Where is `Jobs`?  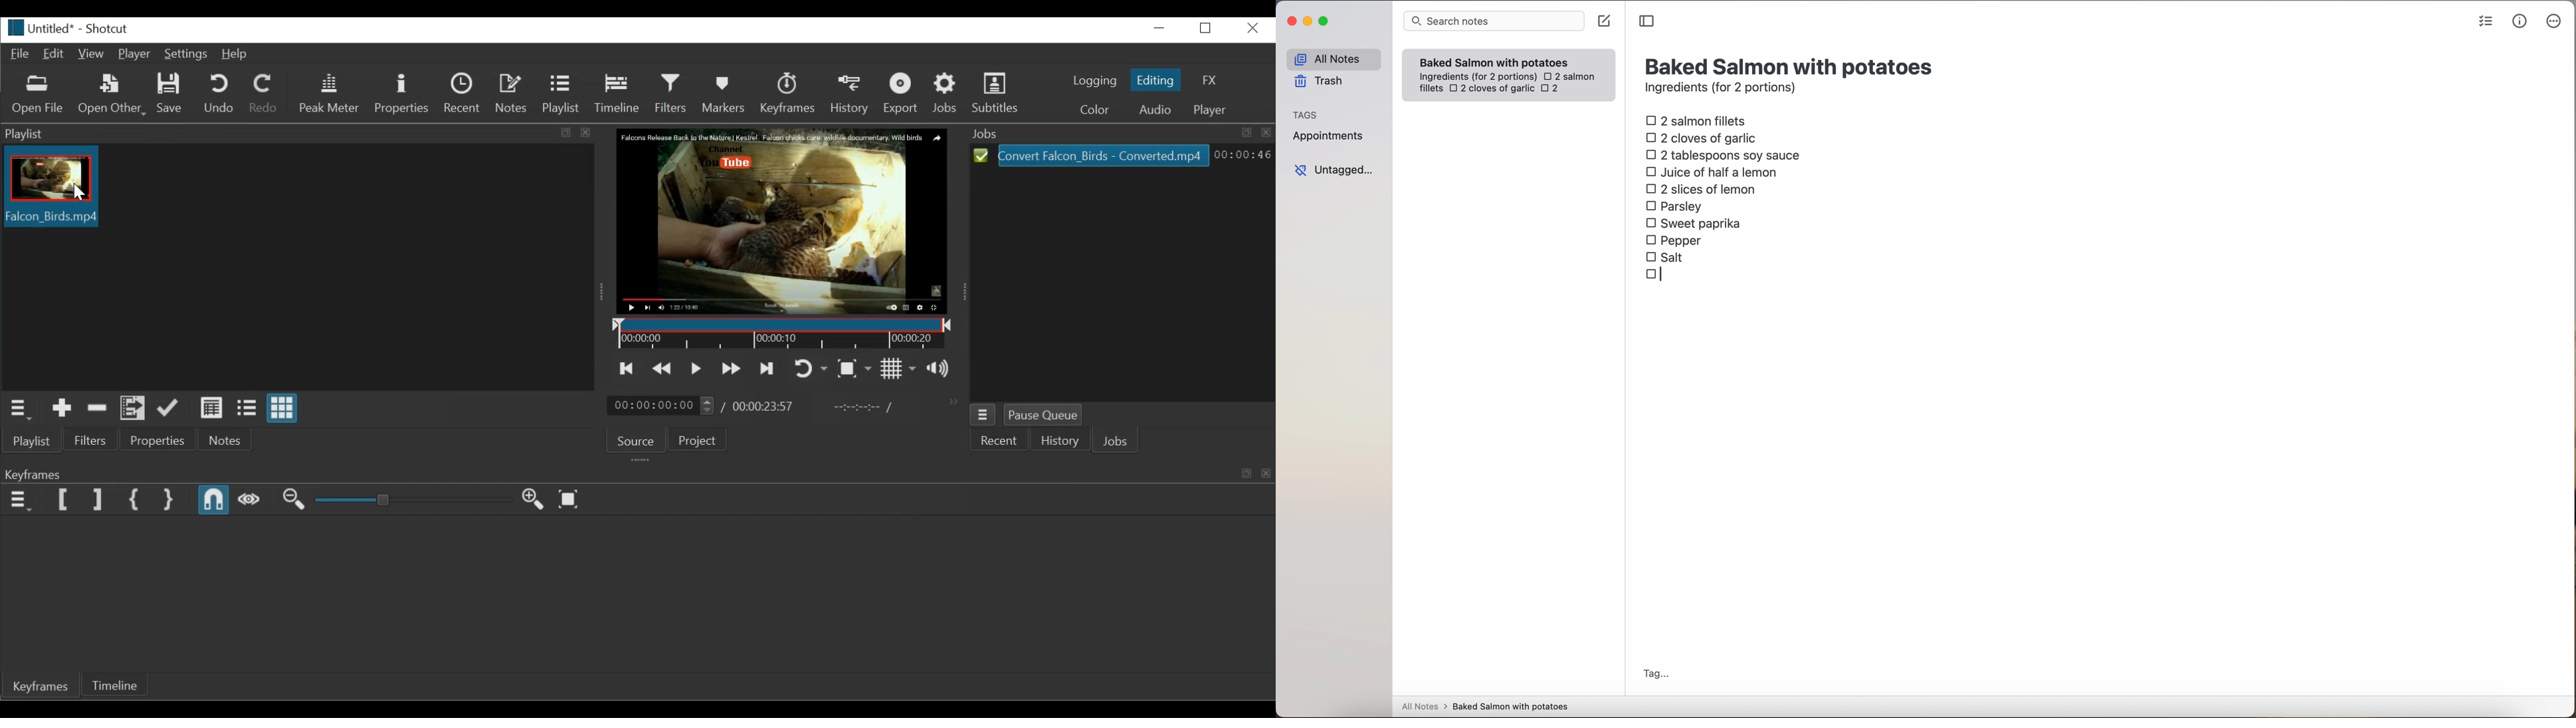
Jobs is located at coordinates (1118, 442).